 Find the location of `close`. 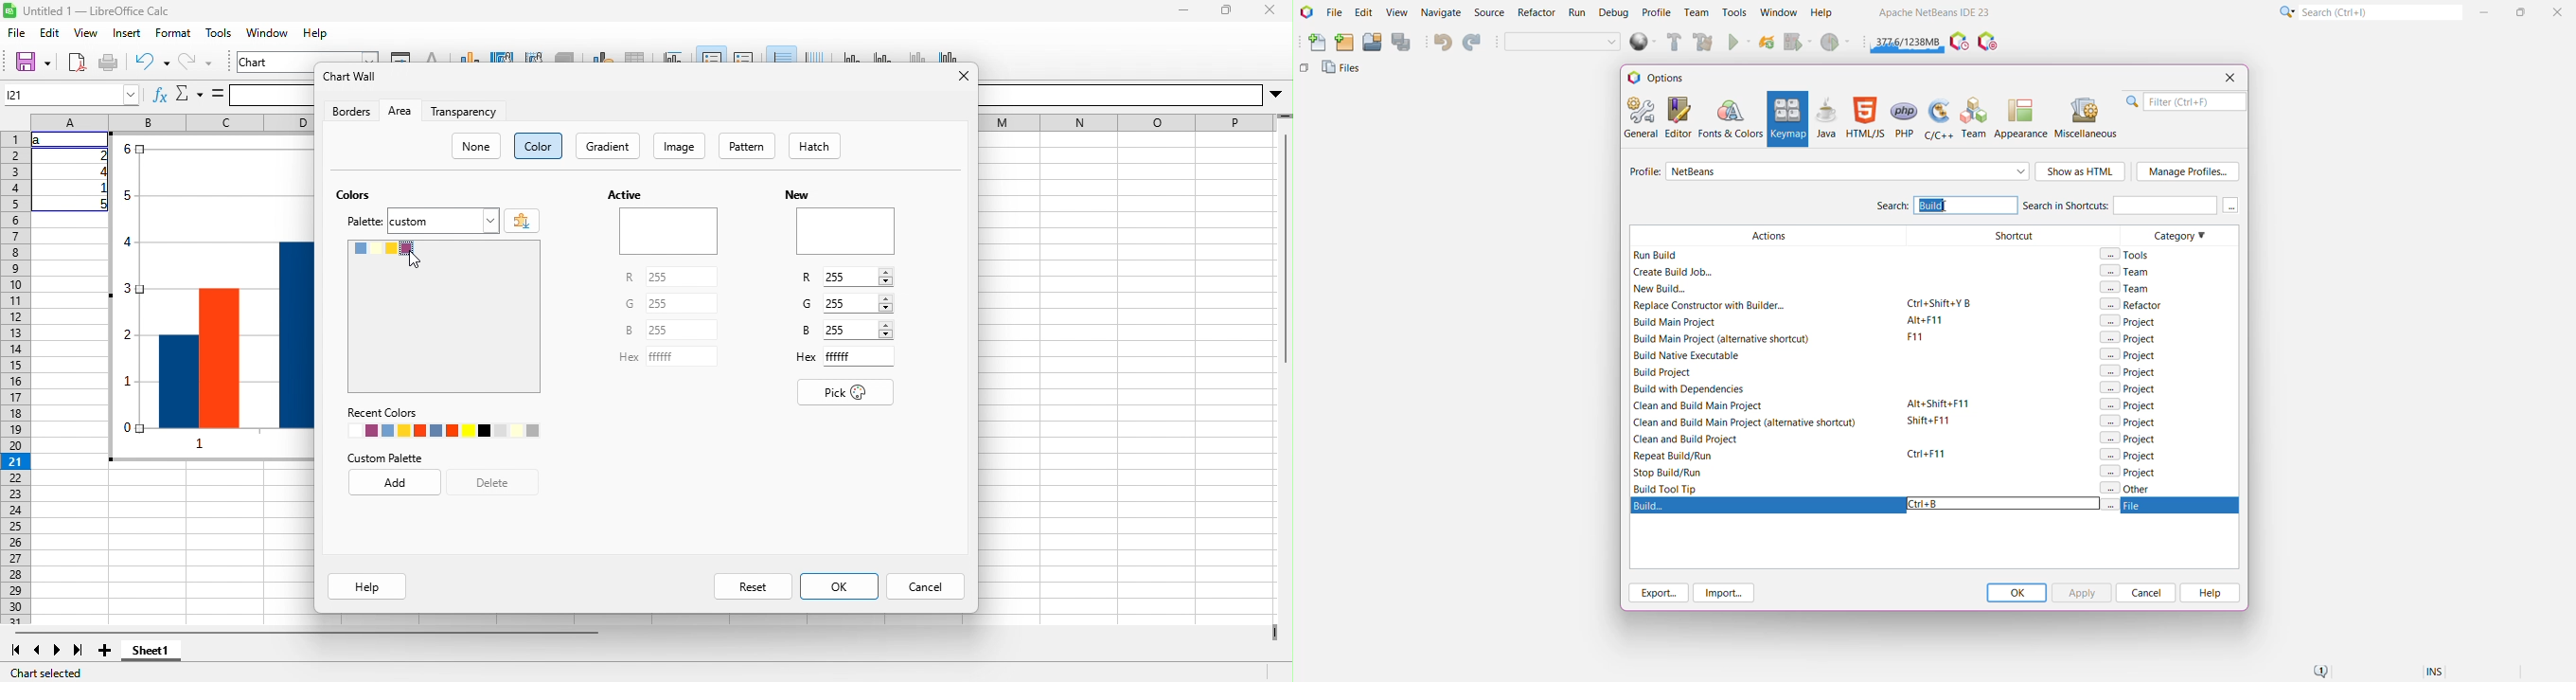

close is located at coordinates (964, 76).